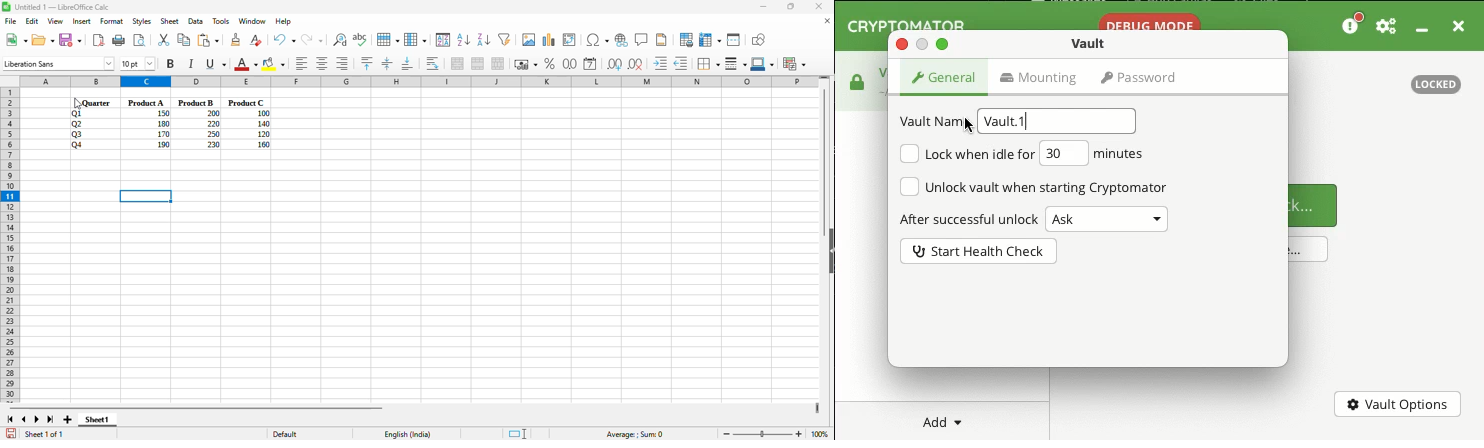 This screenshot has width=1484, height=448. I want to click on italic, so click(191, 64).